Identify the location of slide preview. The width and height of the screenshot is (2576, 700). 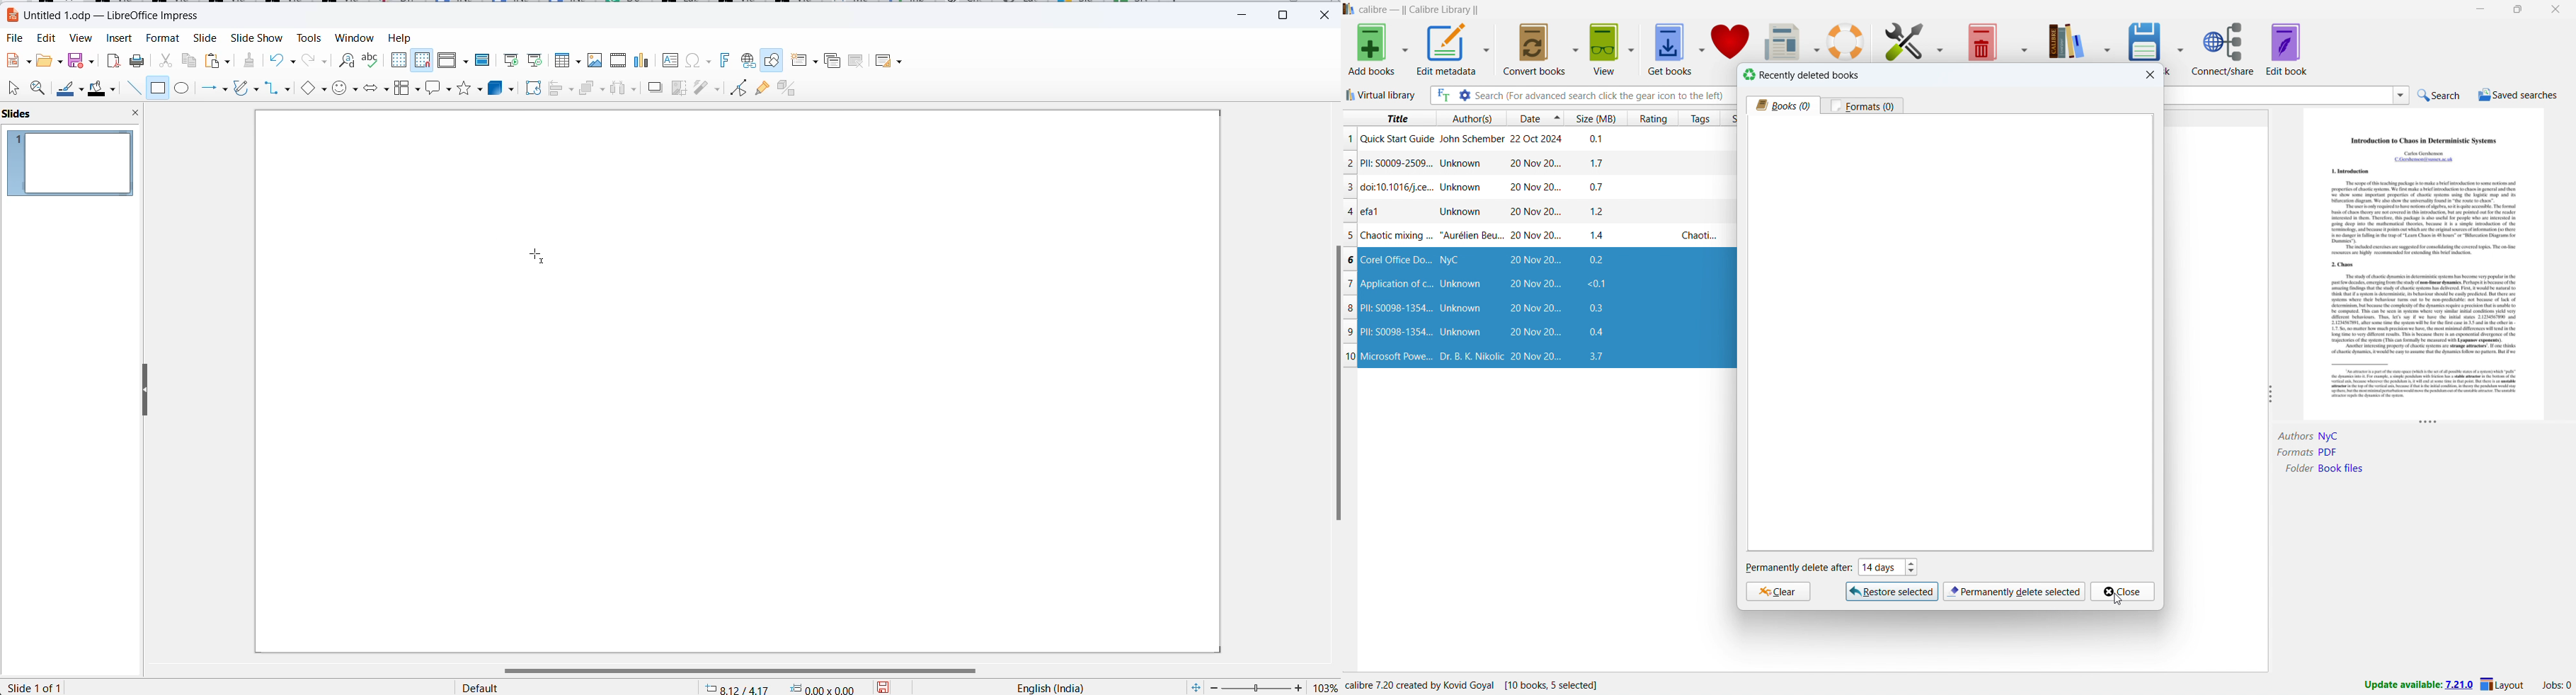
(69, 163).